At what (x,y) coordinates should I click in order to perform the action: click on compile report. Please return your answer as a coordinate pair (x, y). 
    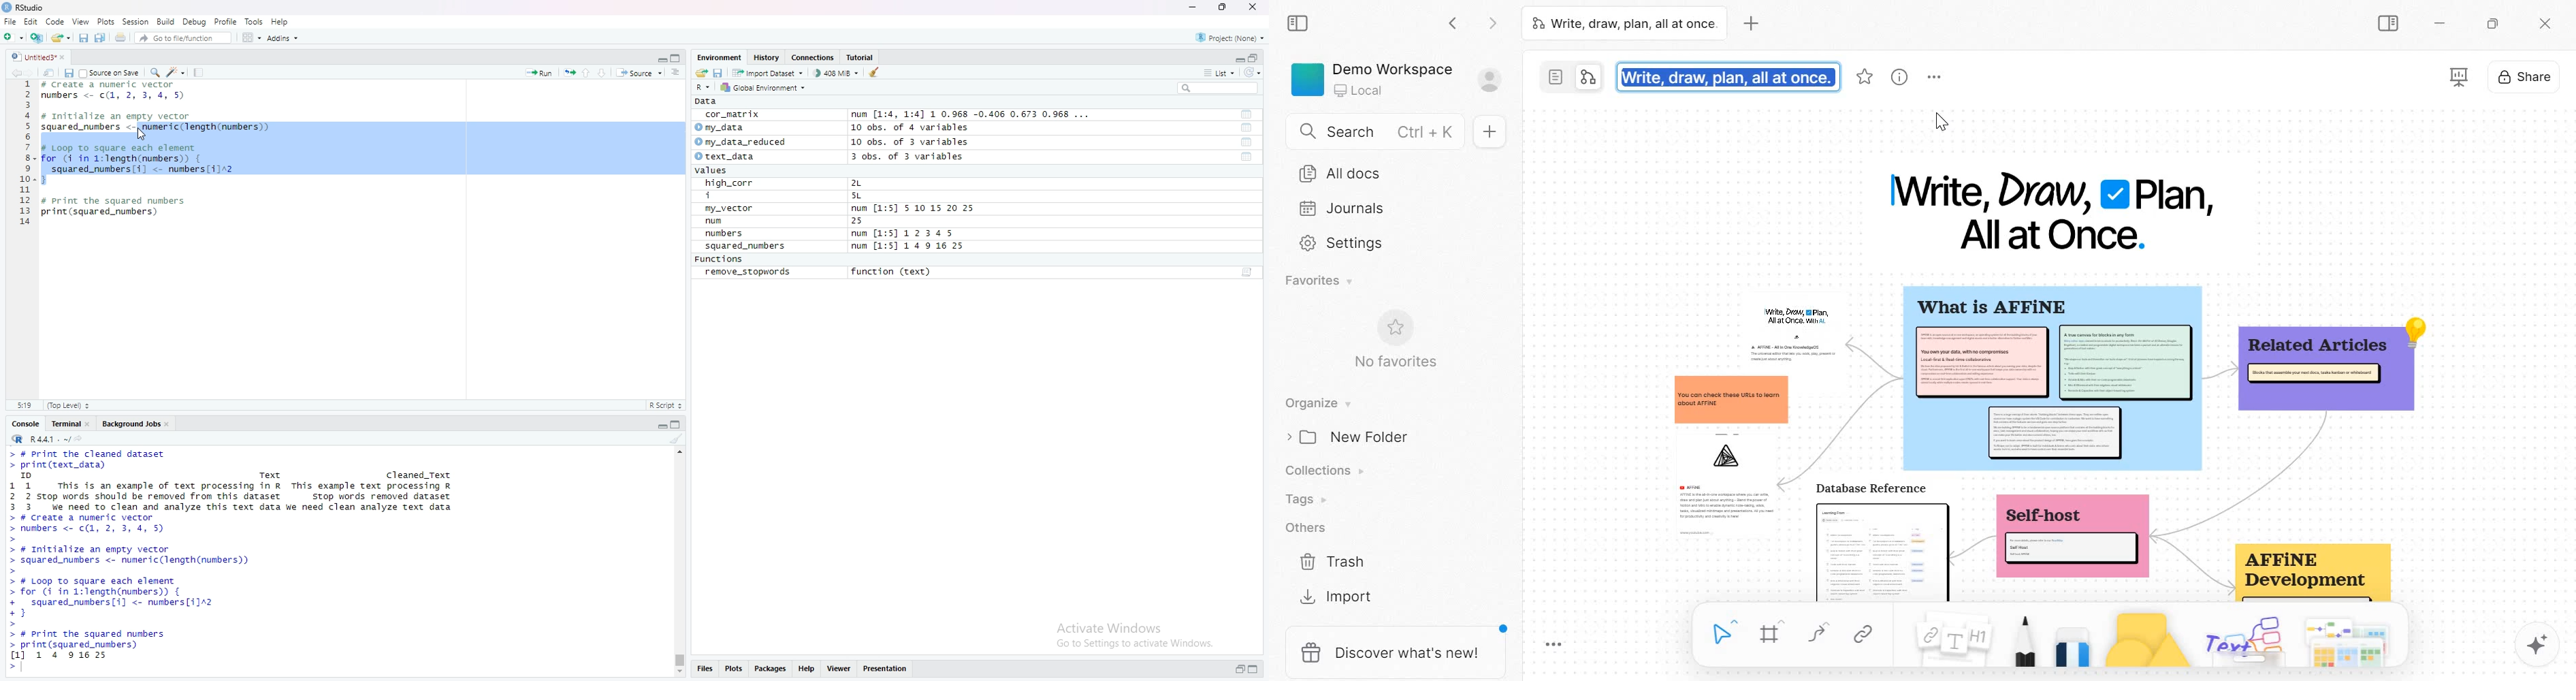
    Looking at the image, I should click on (198, 72).